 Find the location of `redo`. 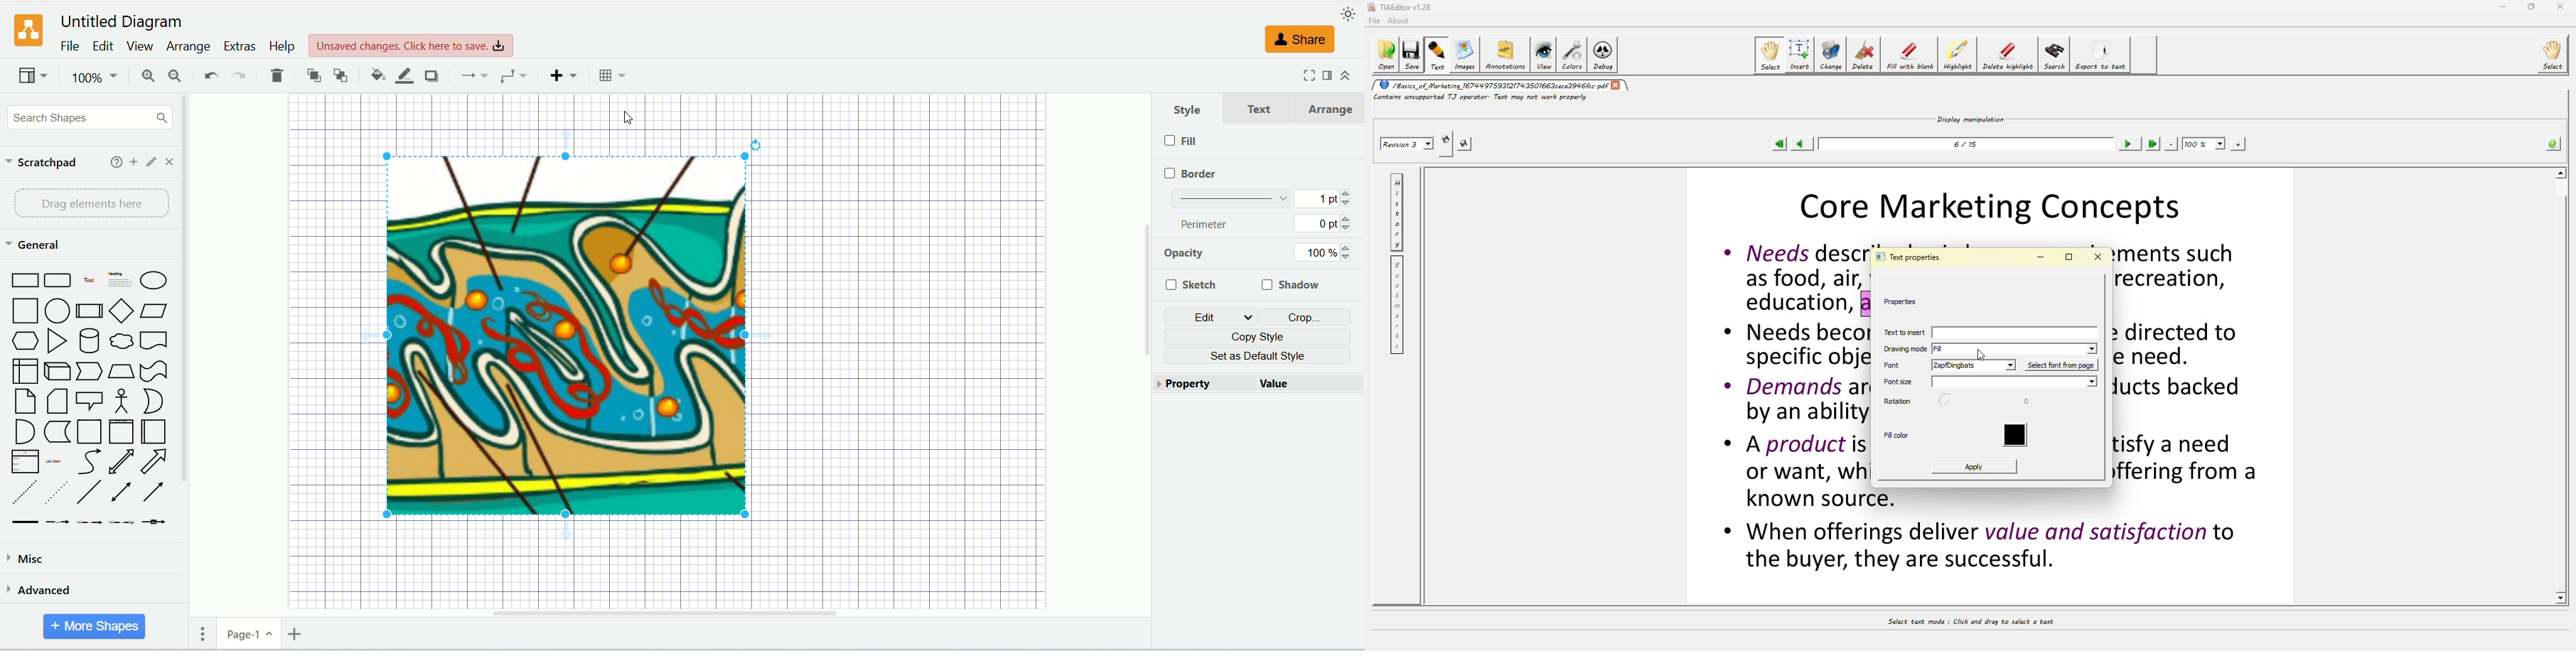

redo is located at coordinates (240, 77).